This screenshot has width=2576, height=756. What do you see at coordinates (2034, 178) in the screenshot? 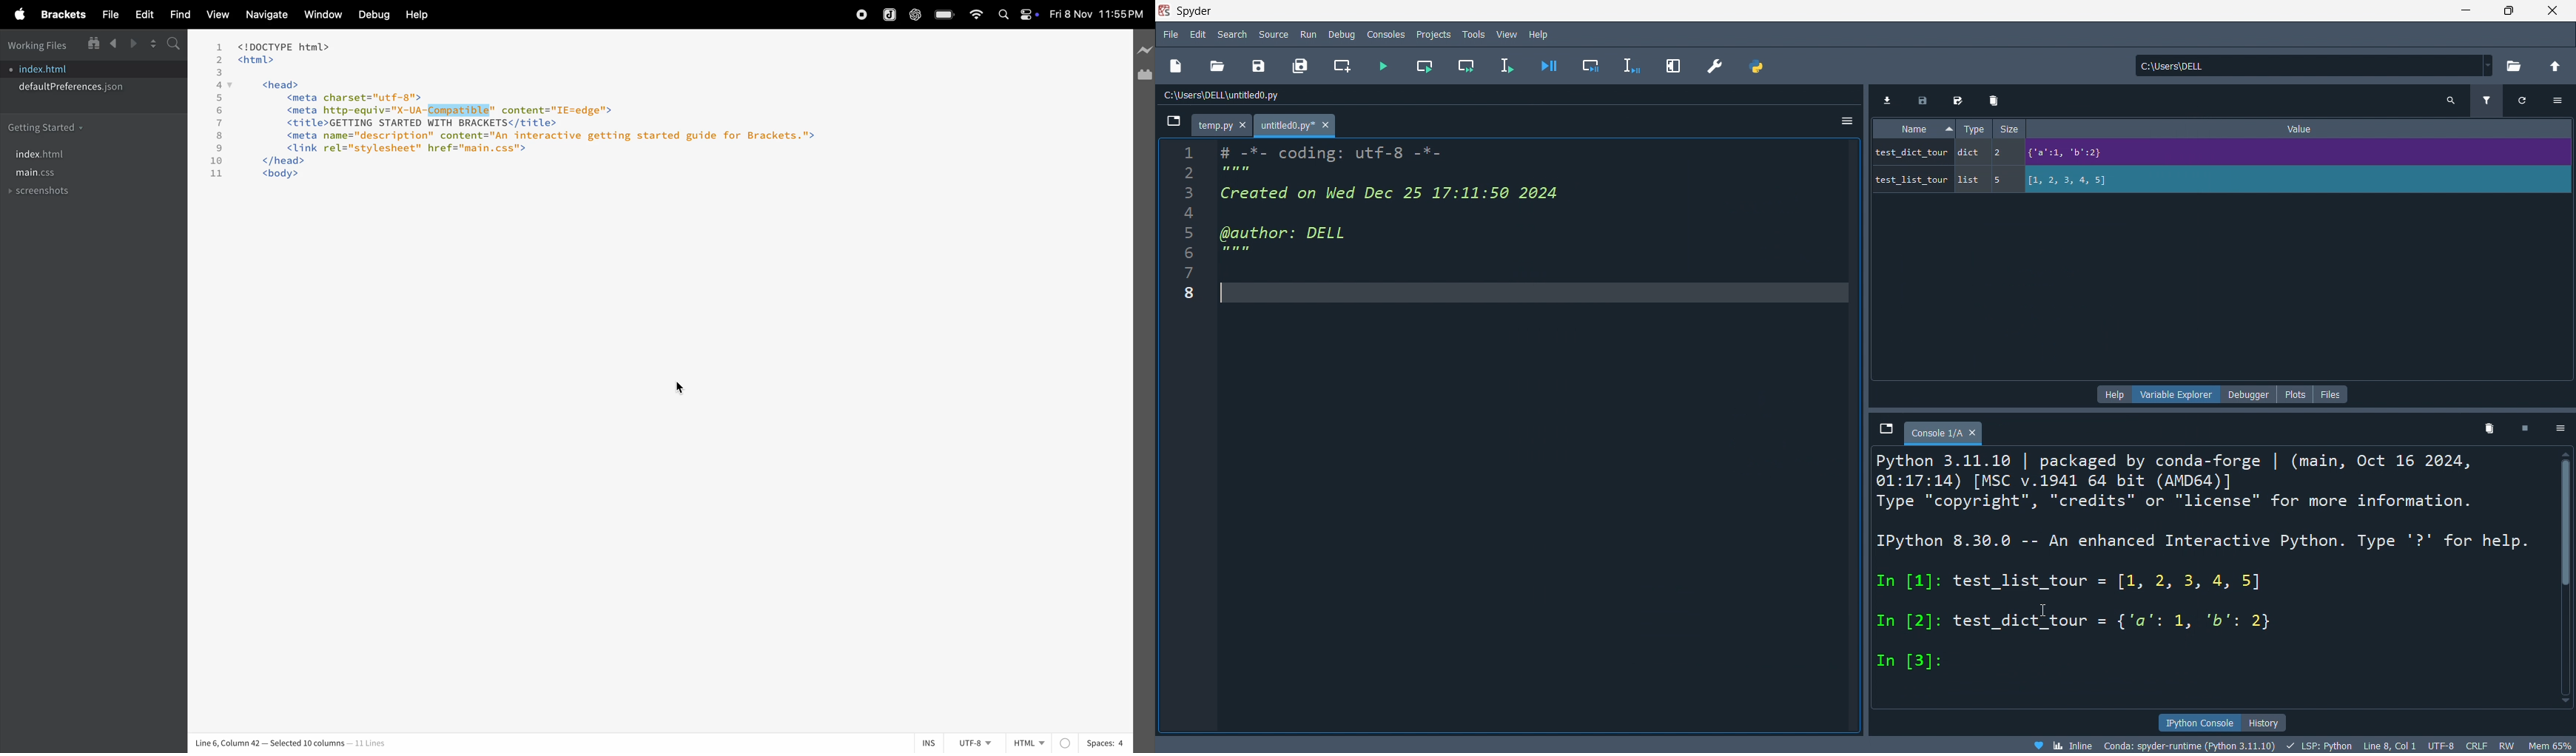
I see `test list tour list 5 [1, 2, 3, 4, 5]` at bounding box center [2034, 178].